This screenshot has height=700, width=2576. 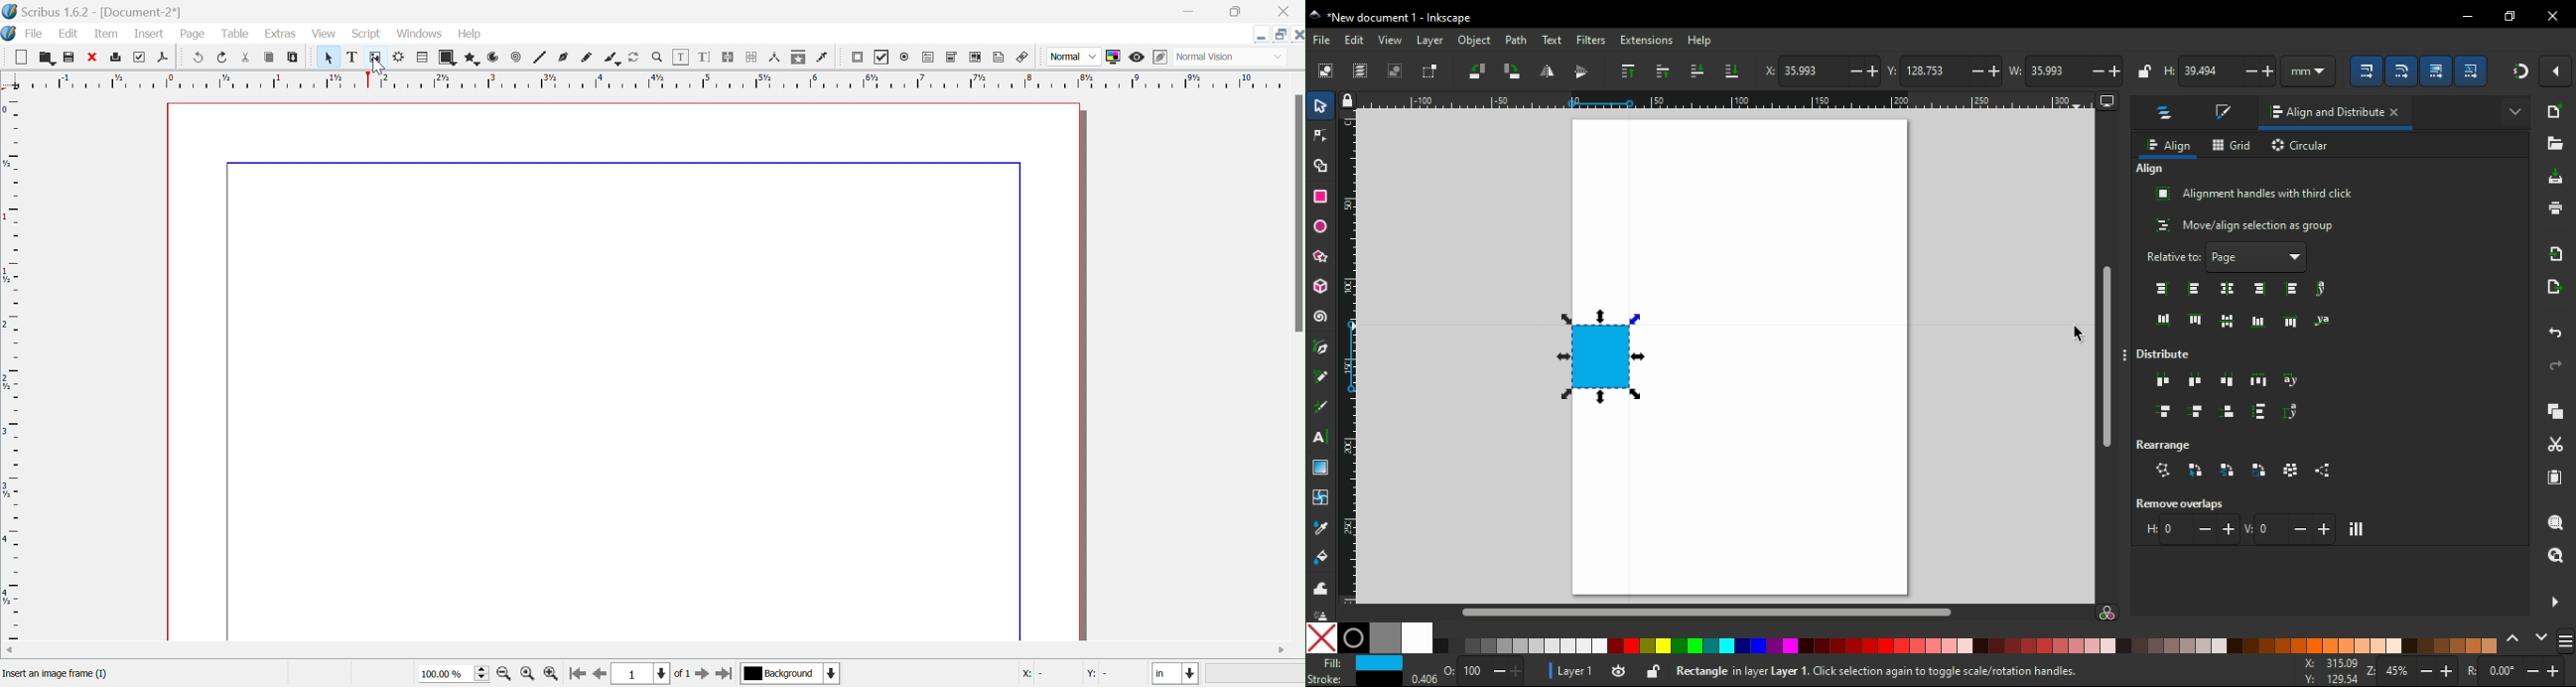 I want to click on extras, so click(x=281, y=33).